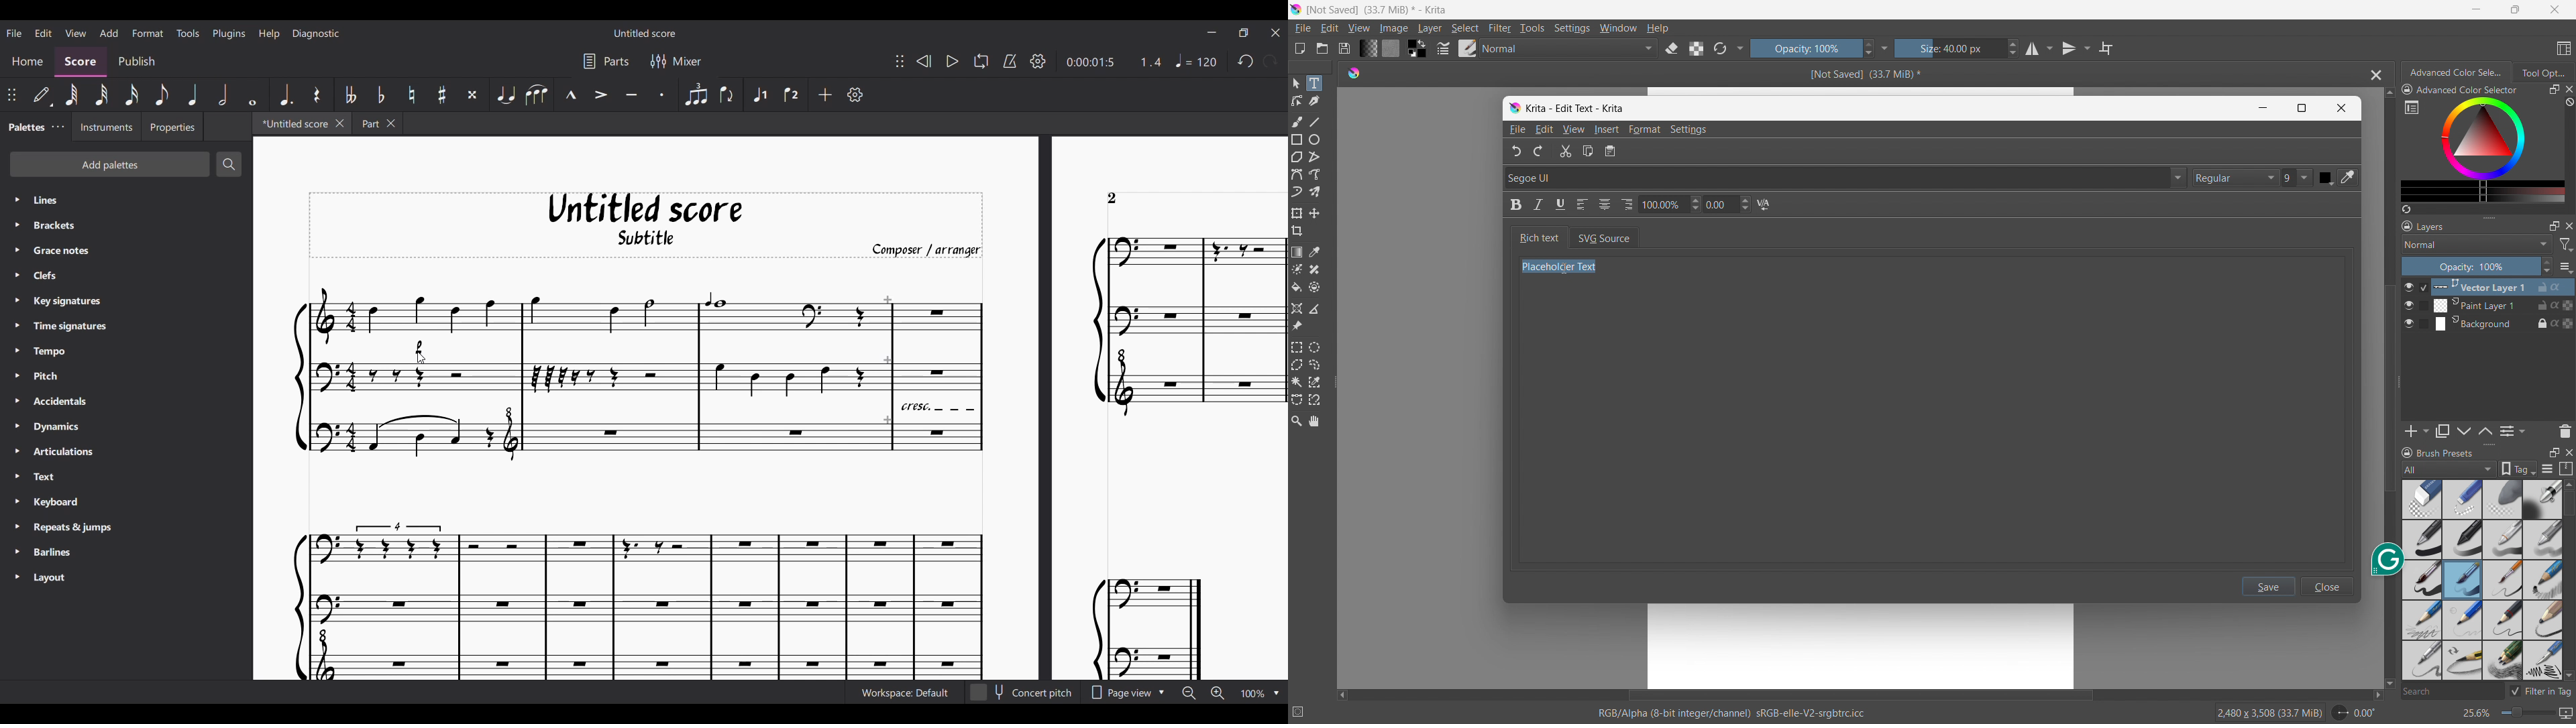  Describe the element at coordinates (2463, 540) in the screenshot. I see `pen` at that location.